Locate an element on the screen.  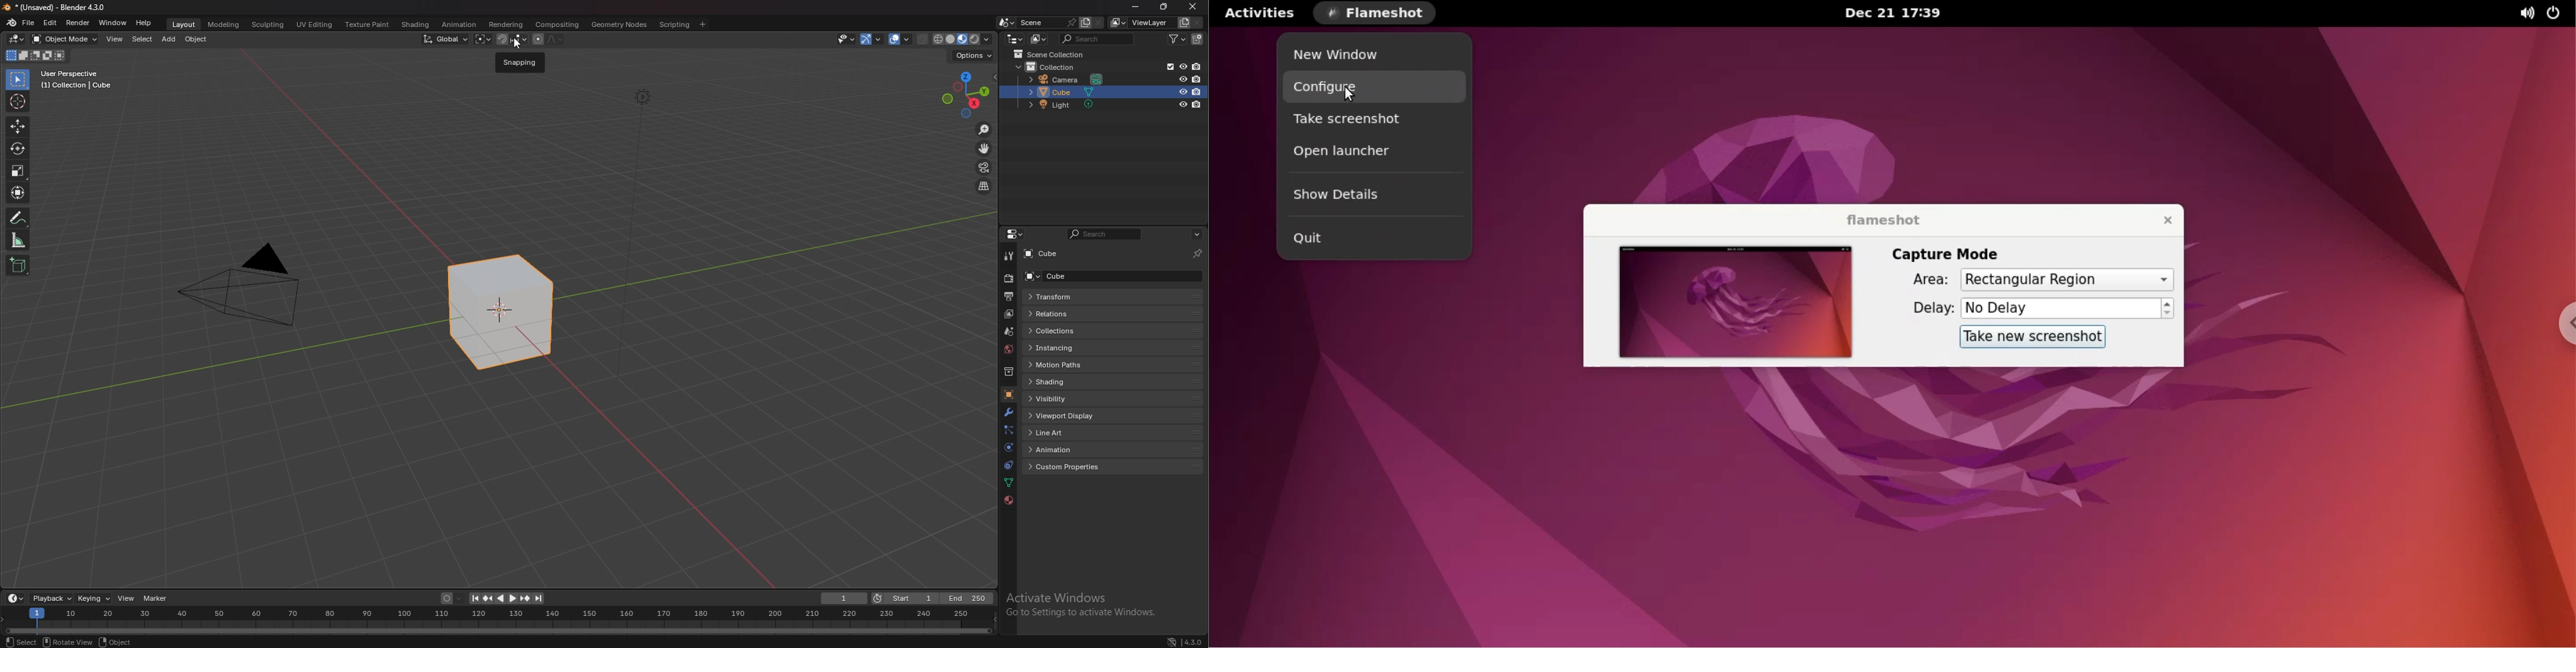
capture area types dropdown is located at coordinates (2067, 279).